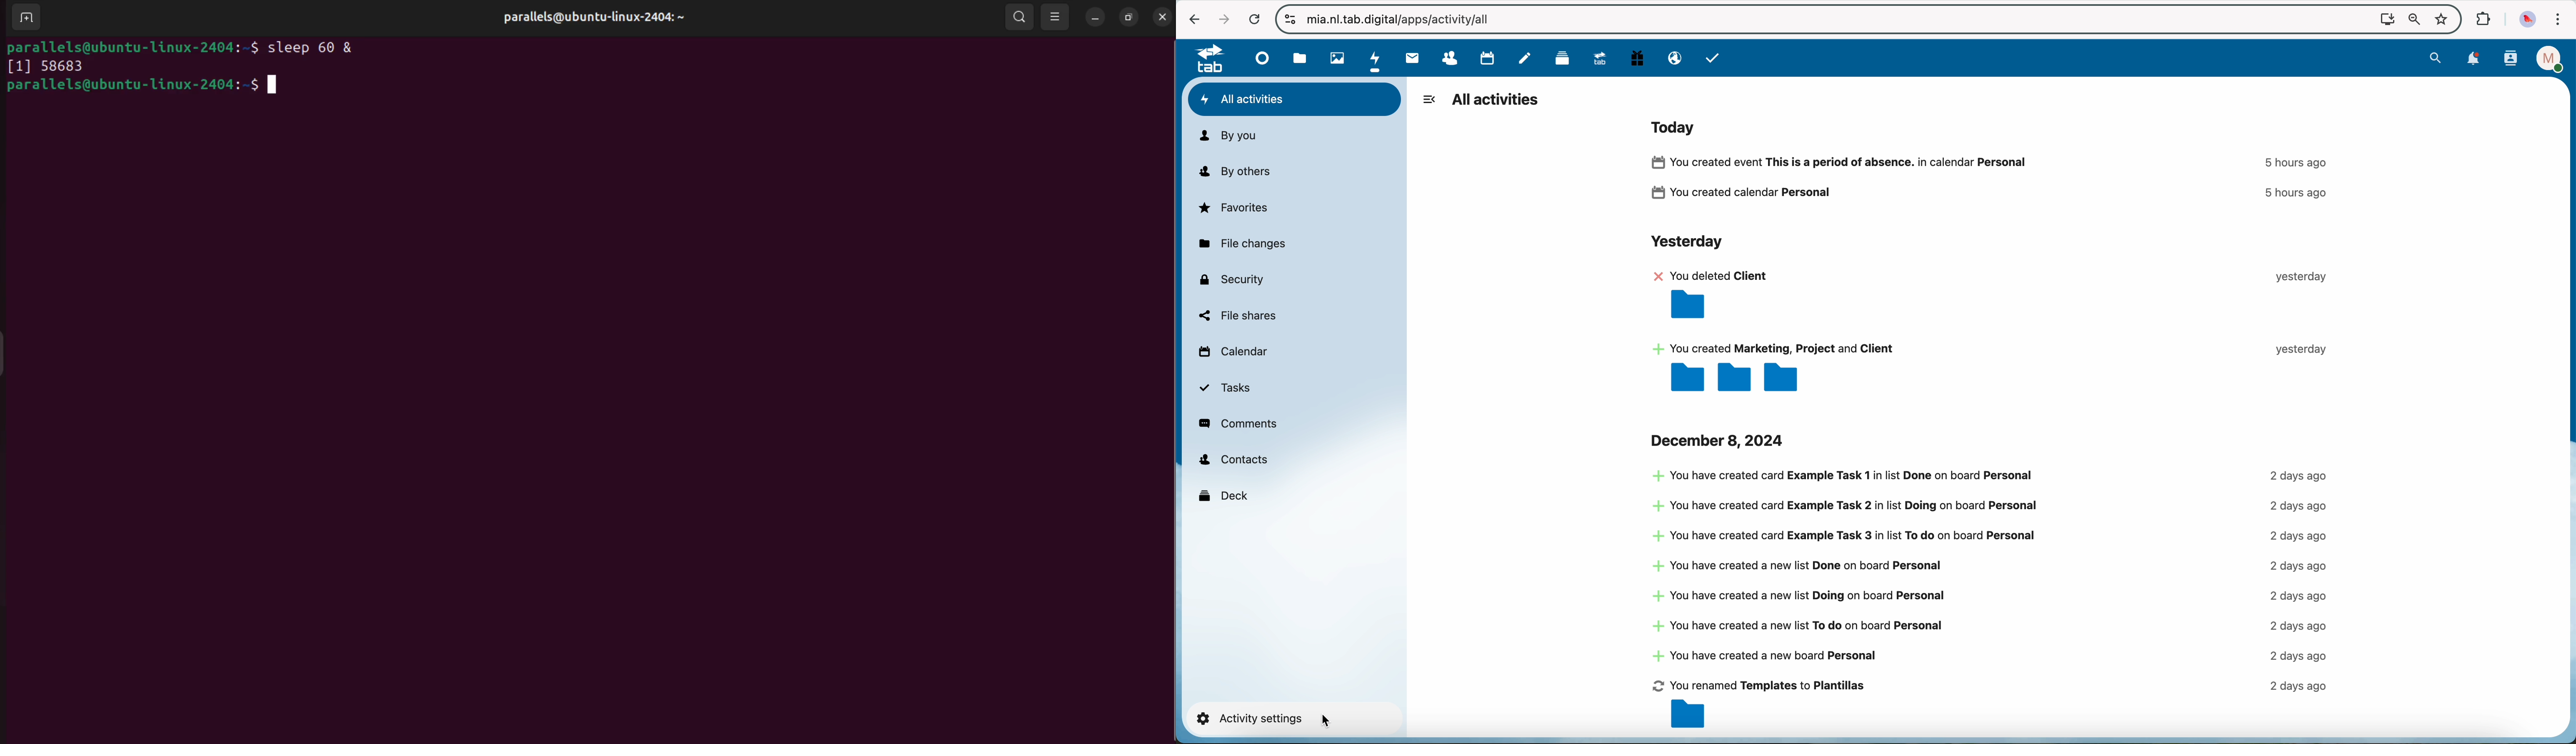 The image size is (2576, 756). What do you see at coordinates (1222, 19) in the screenshot?
I see `navigate foward` at bounding box center [1222, 19].